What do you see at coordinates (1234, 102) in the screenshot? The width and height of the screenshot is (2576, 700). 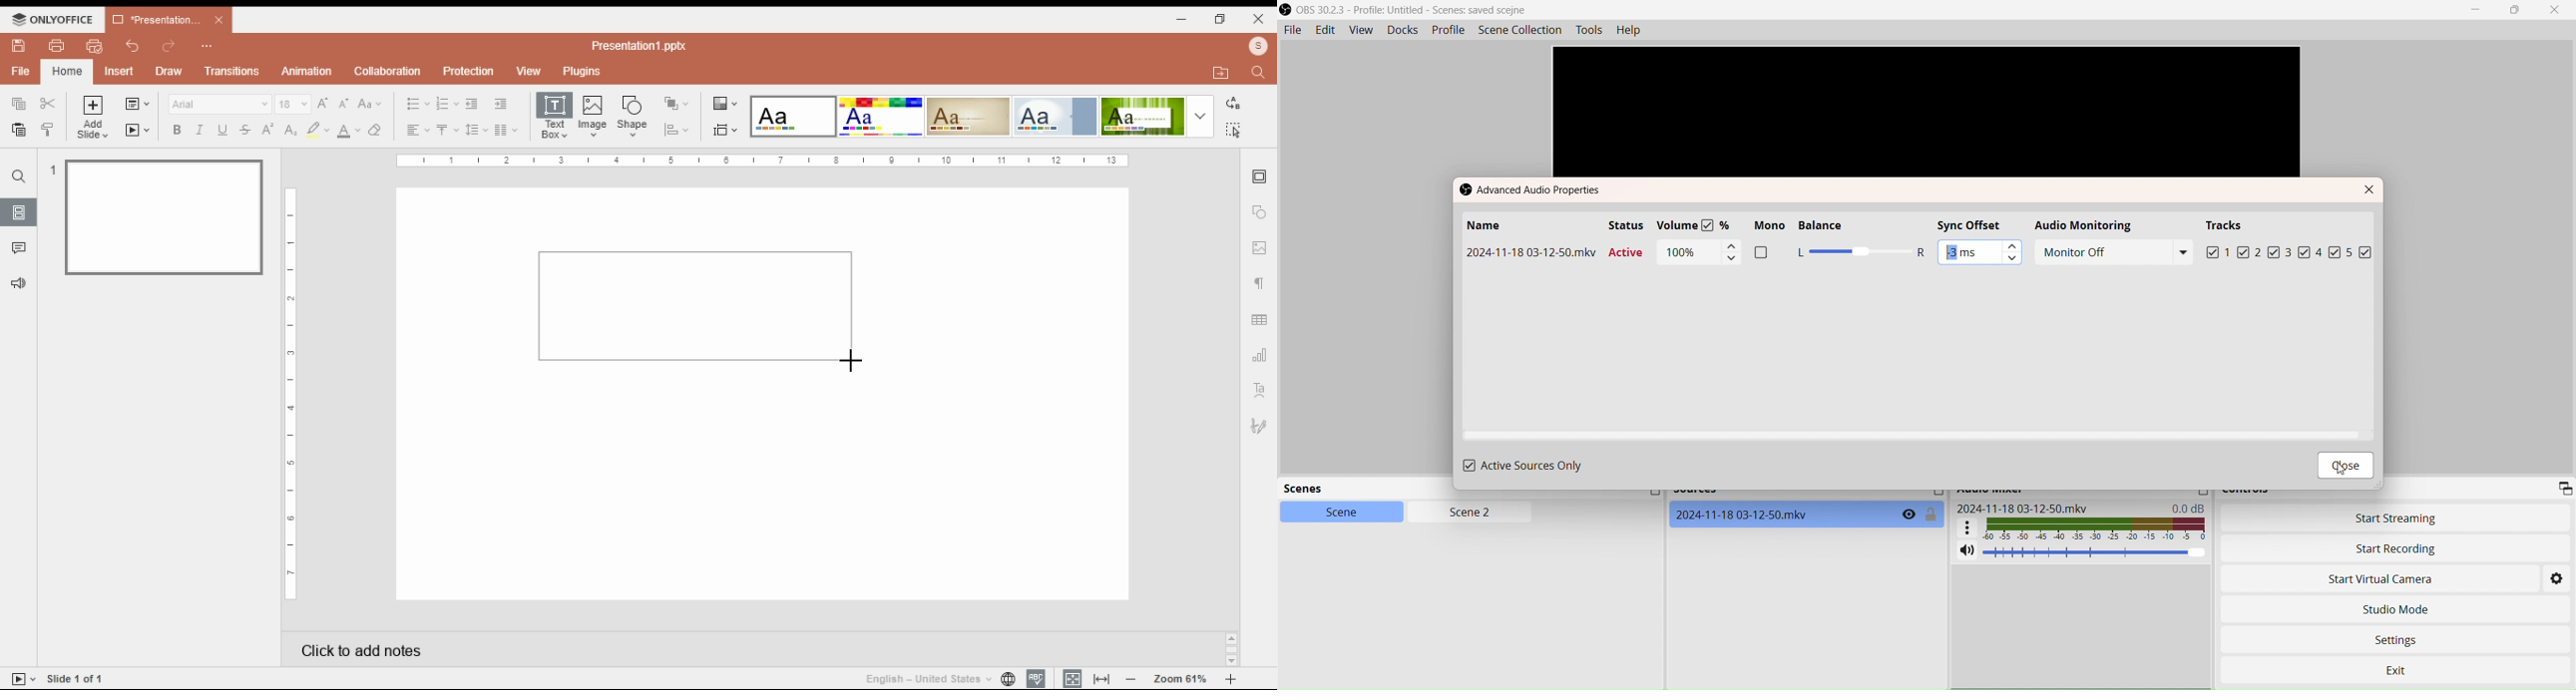 I see `replace` at bounding box center [1234, 102].